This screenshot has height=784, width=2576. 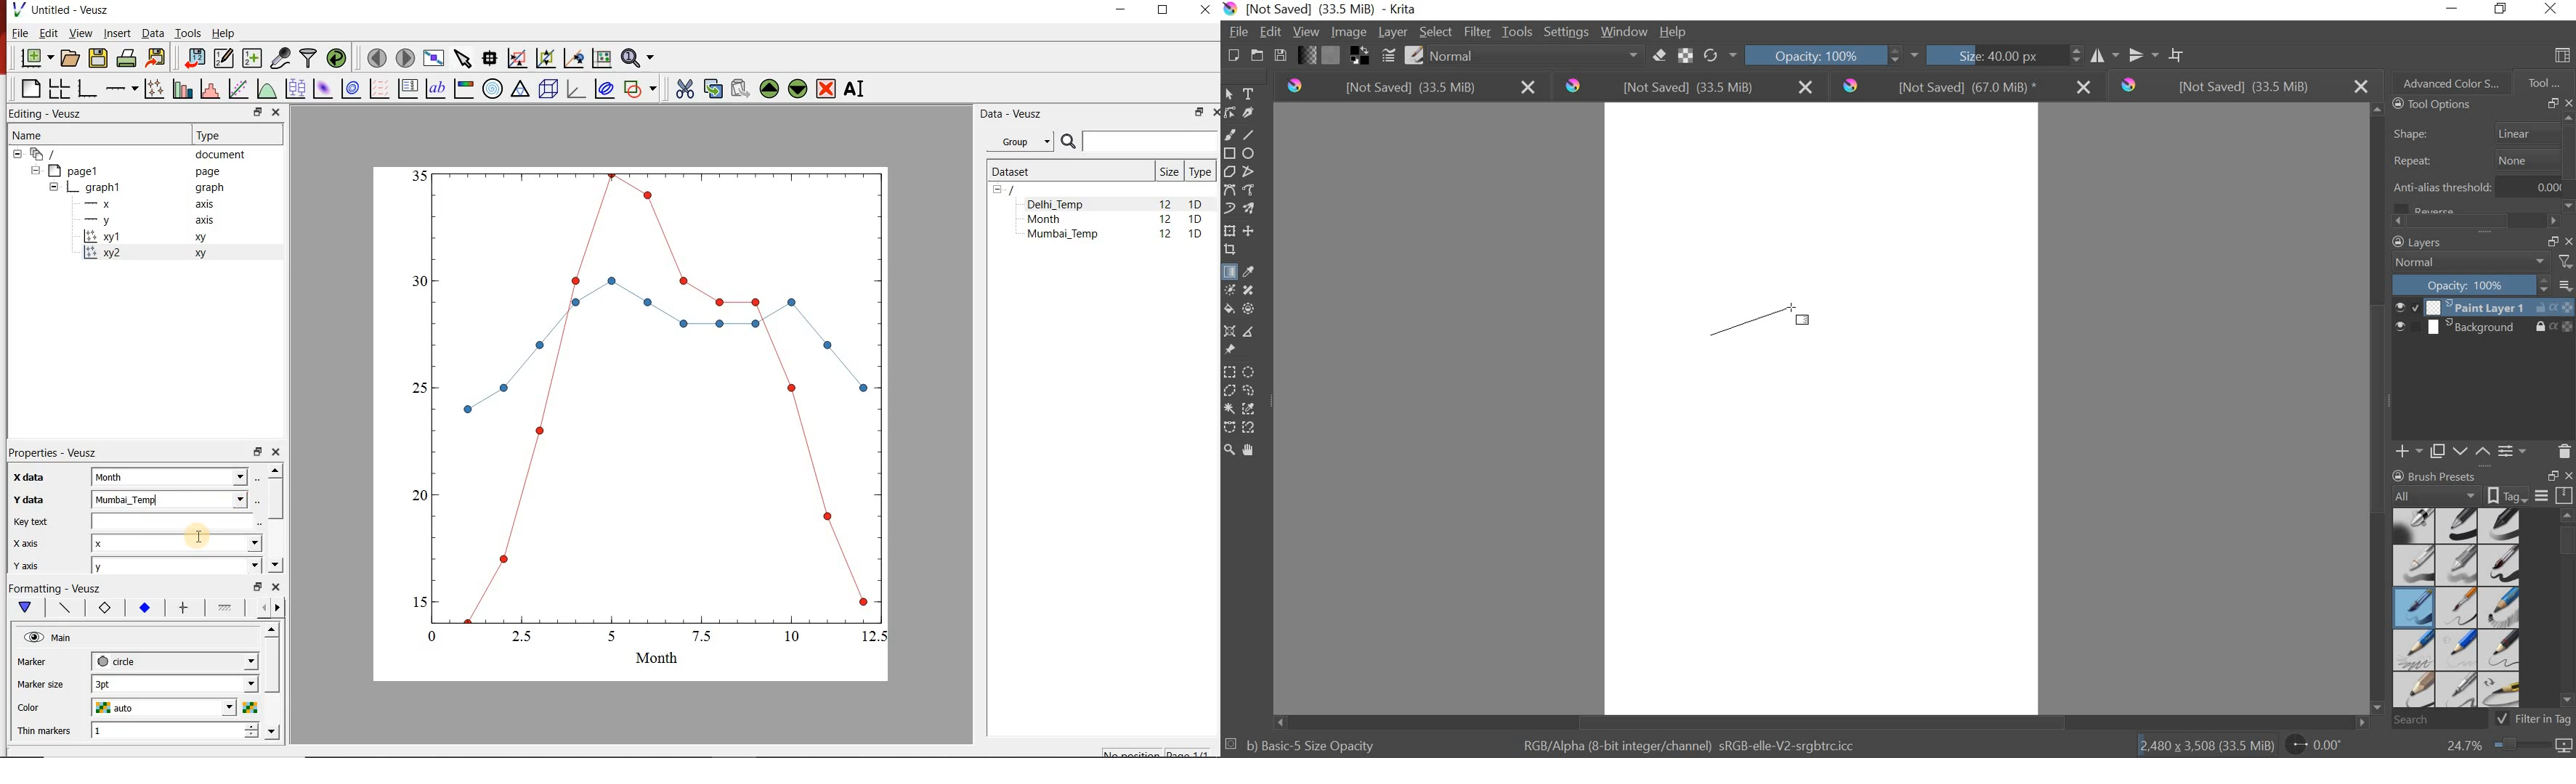 What do you see at coordinates (1163, 11) in the screenshot?
I see `RESTORE` at bounding box center [1163, 11].